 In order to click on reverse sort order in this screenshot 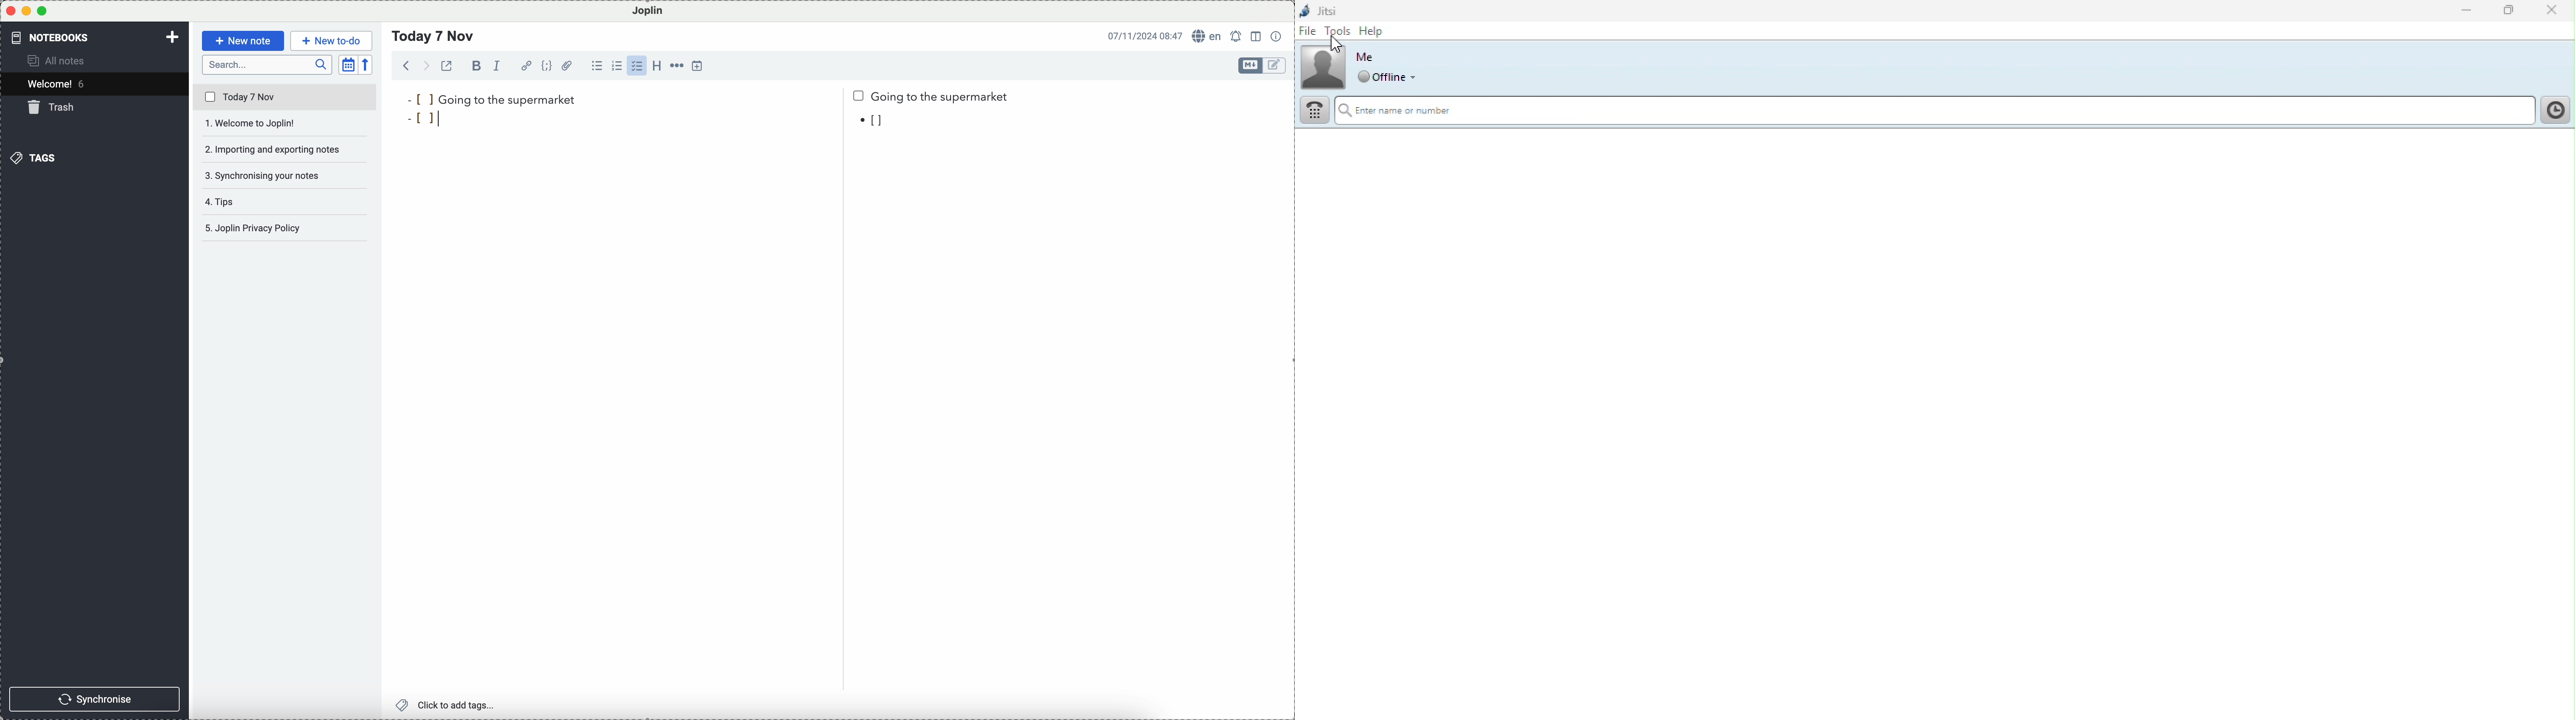, I will do `click(366, 65)`.